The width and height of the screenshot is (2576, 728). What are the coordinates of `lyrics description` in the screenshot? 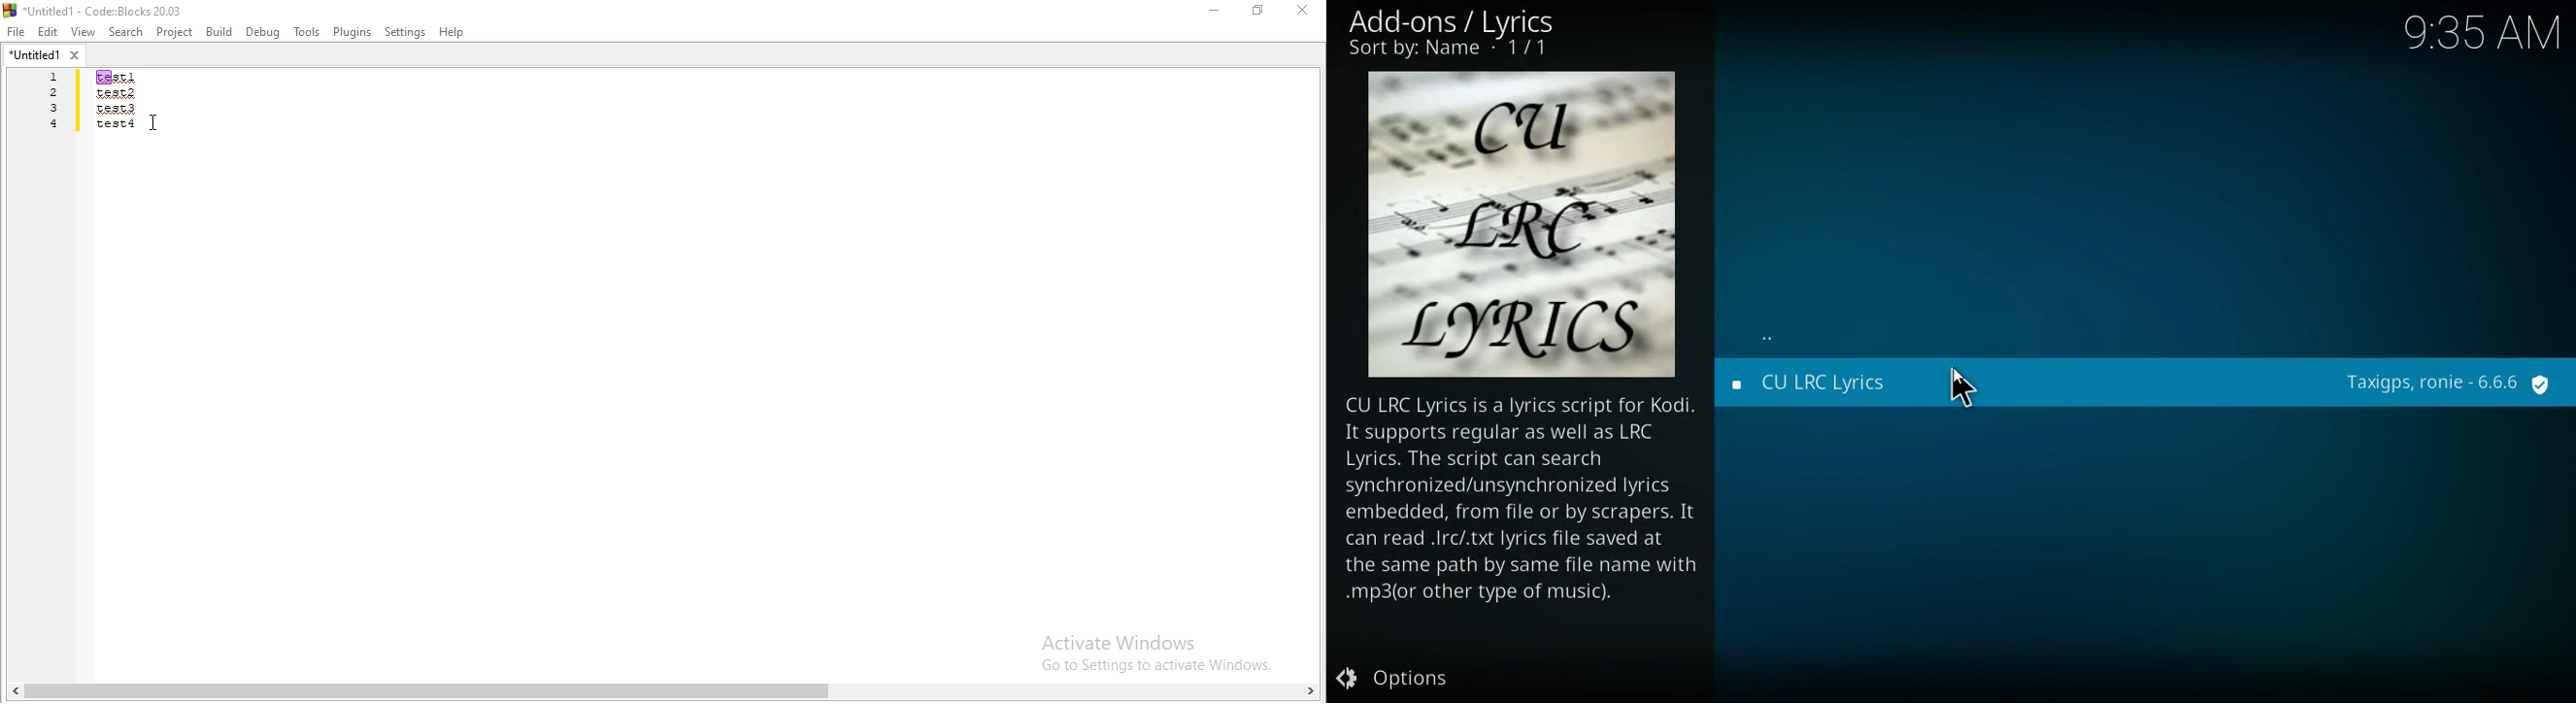 It's located at (1522, 501).